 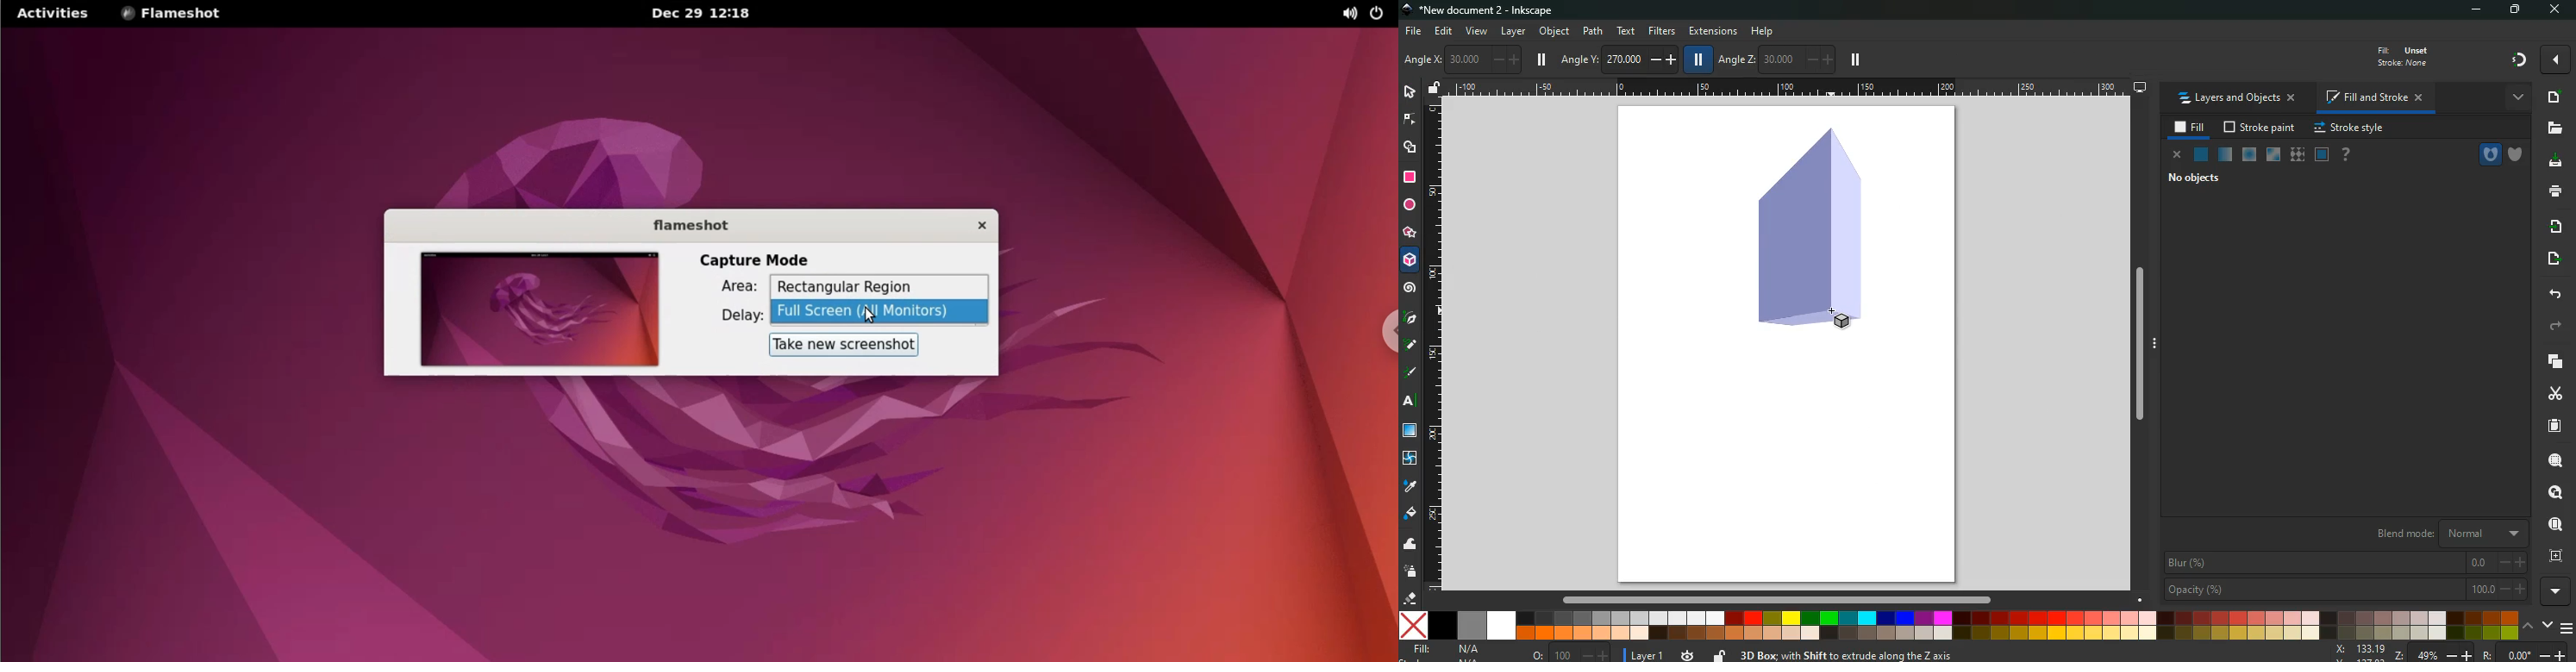 I want to click on texture, so click(x=2297, y=157).